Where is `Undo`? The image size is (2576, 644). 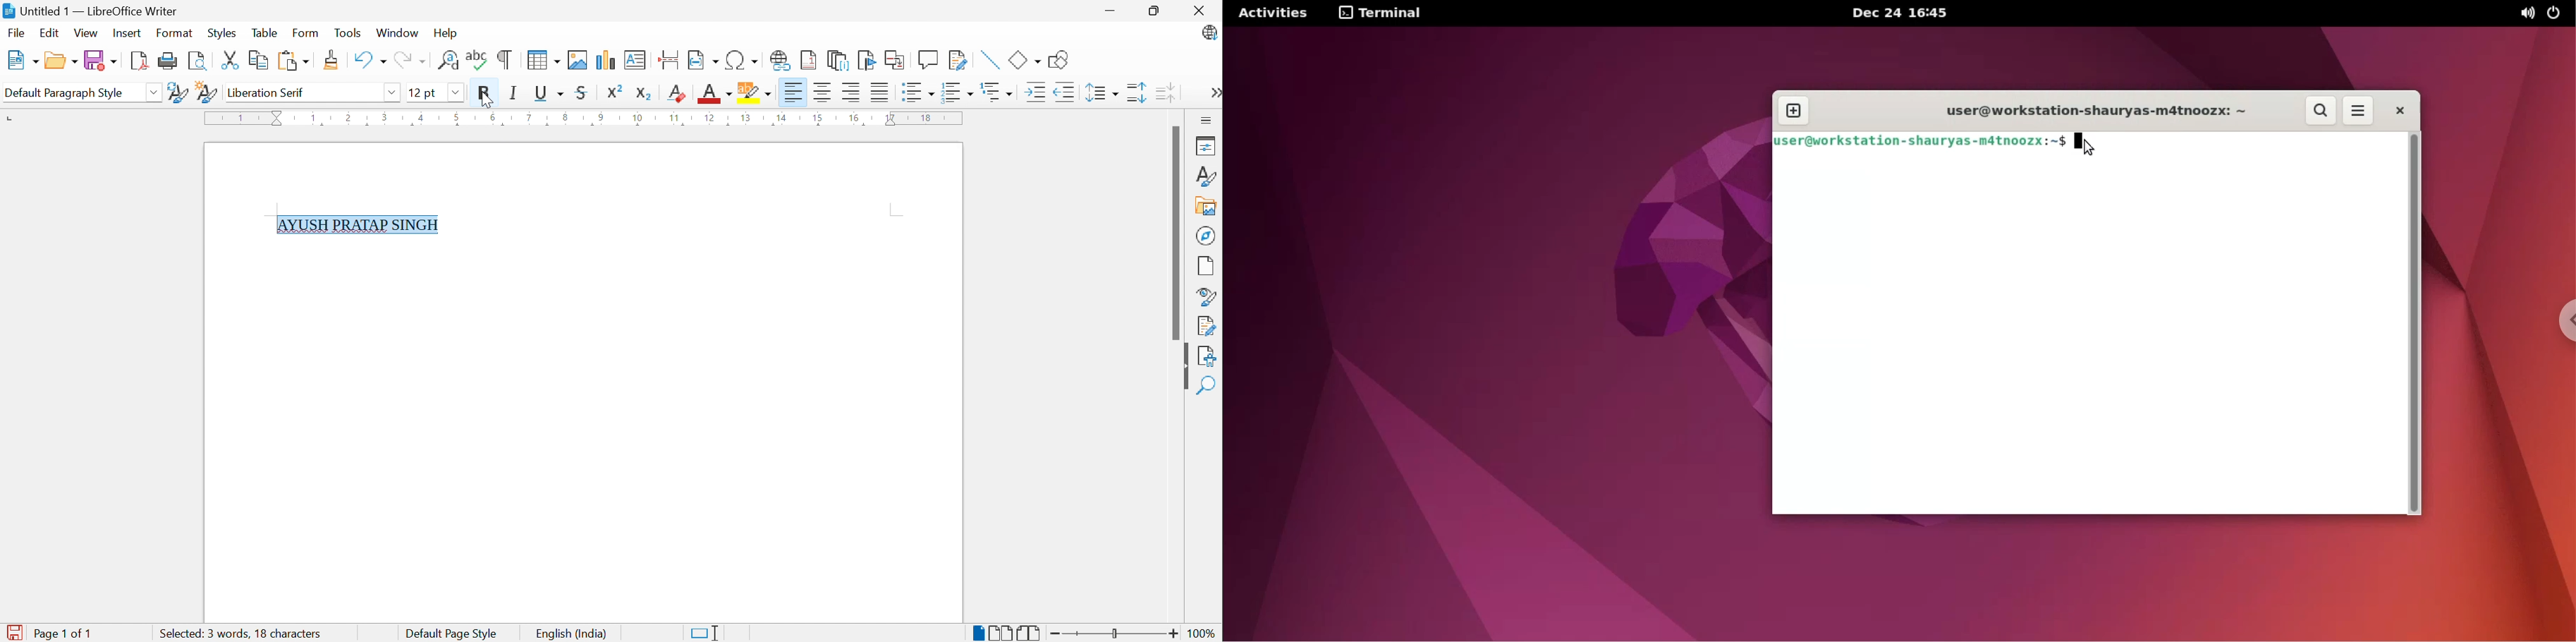
Undo is located at coordinates (369, 60).